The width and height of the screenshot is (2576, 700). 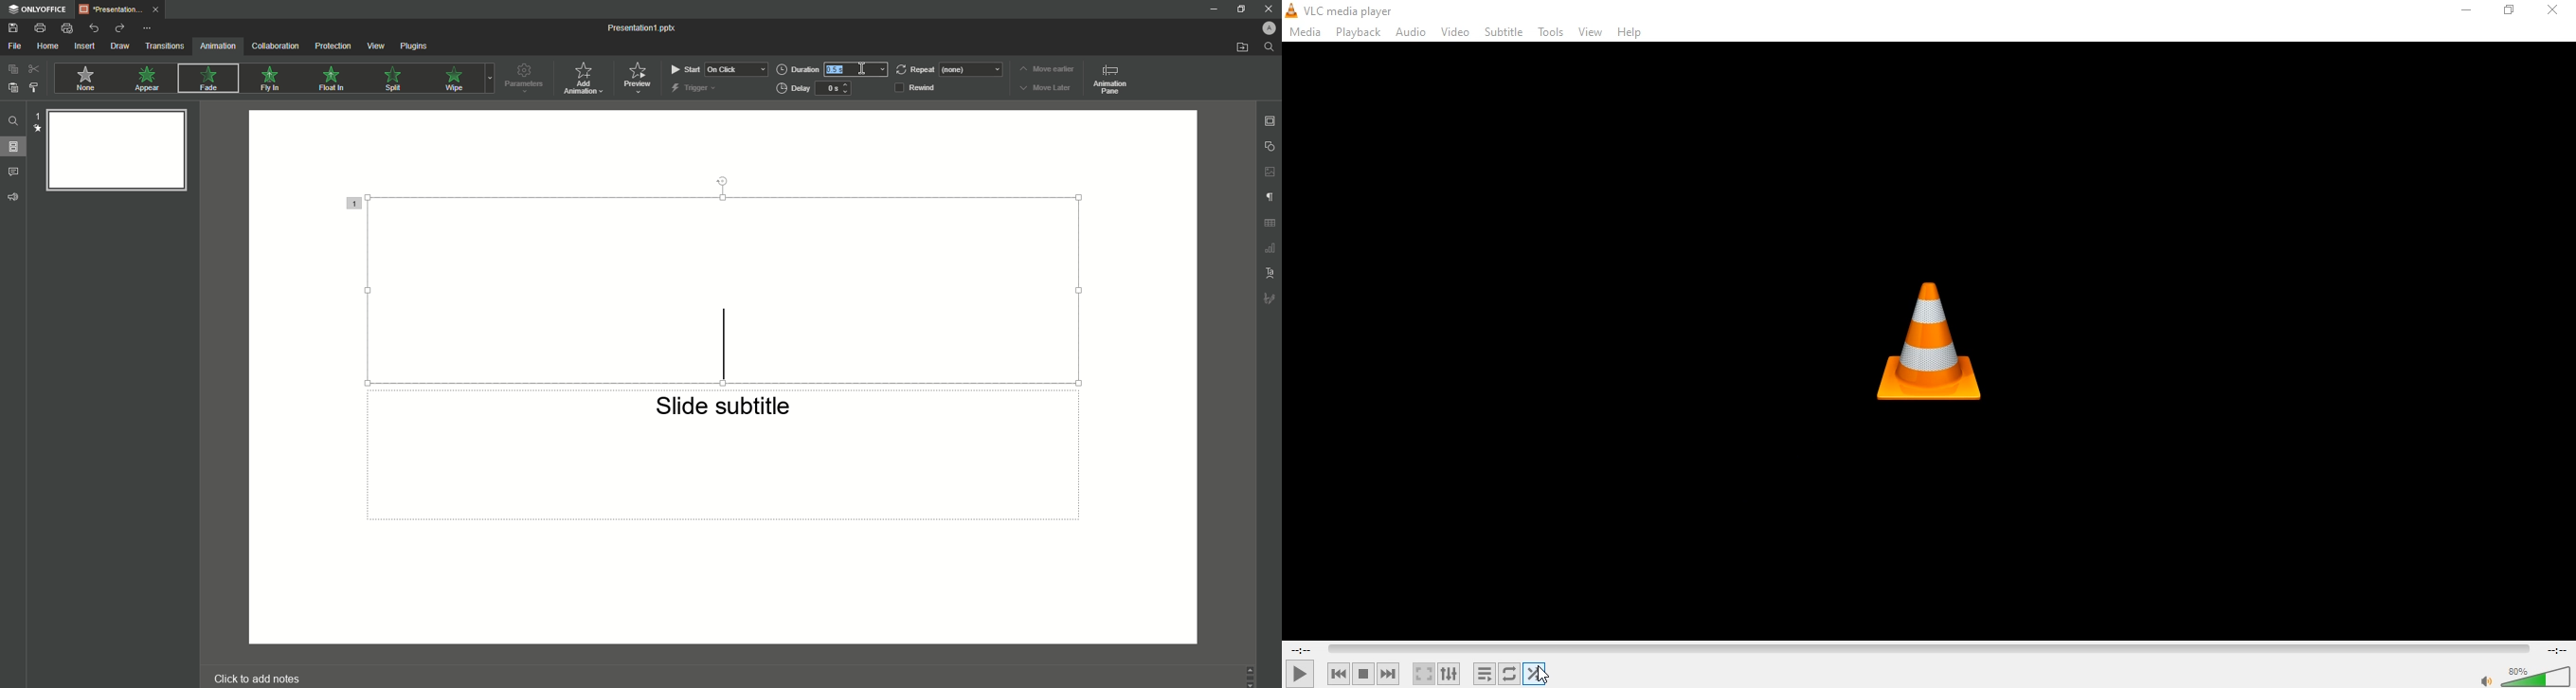 What do you see at coordinates (165, 45) in the screenshot?
I see `Transitions` at bounding box center [165, 45].